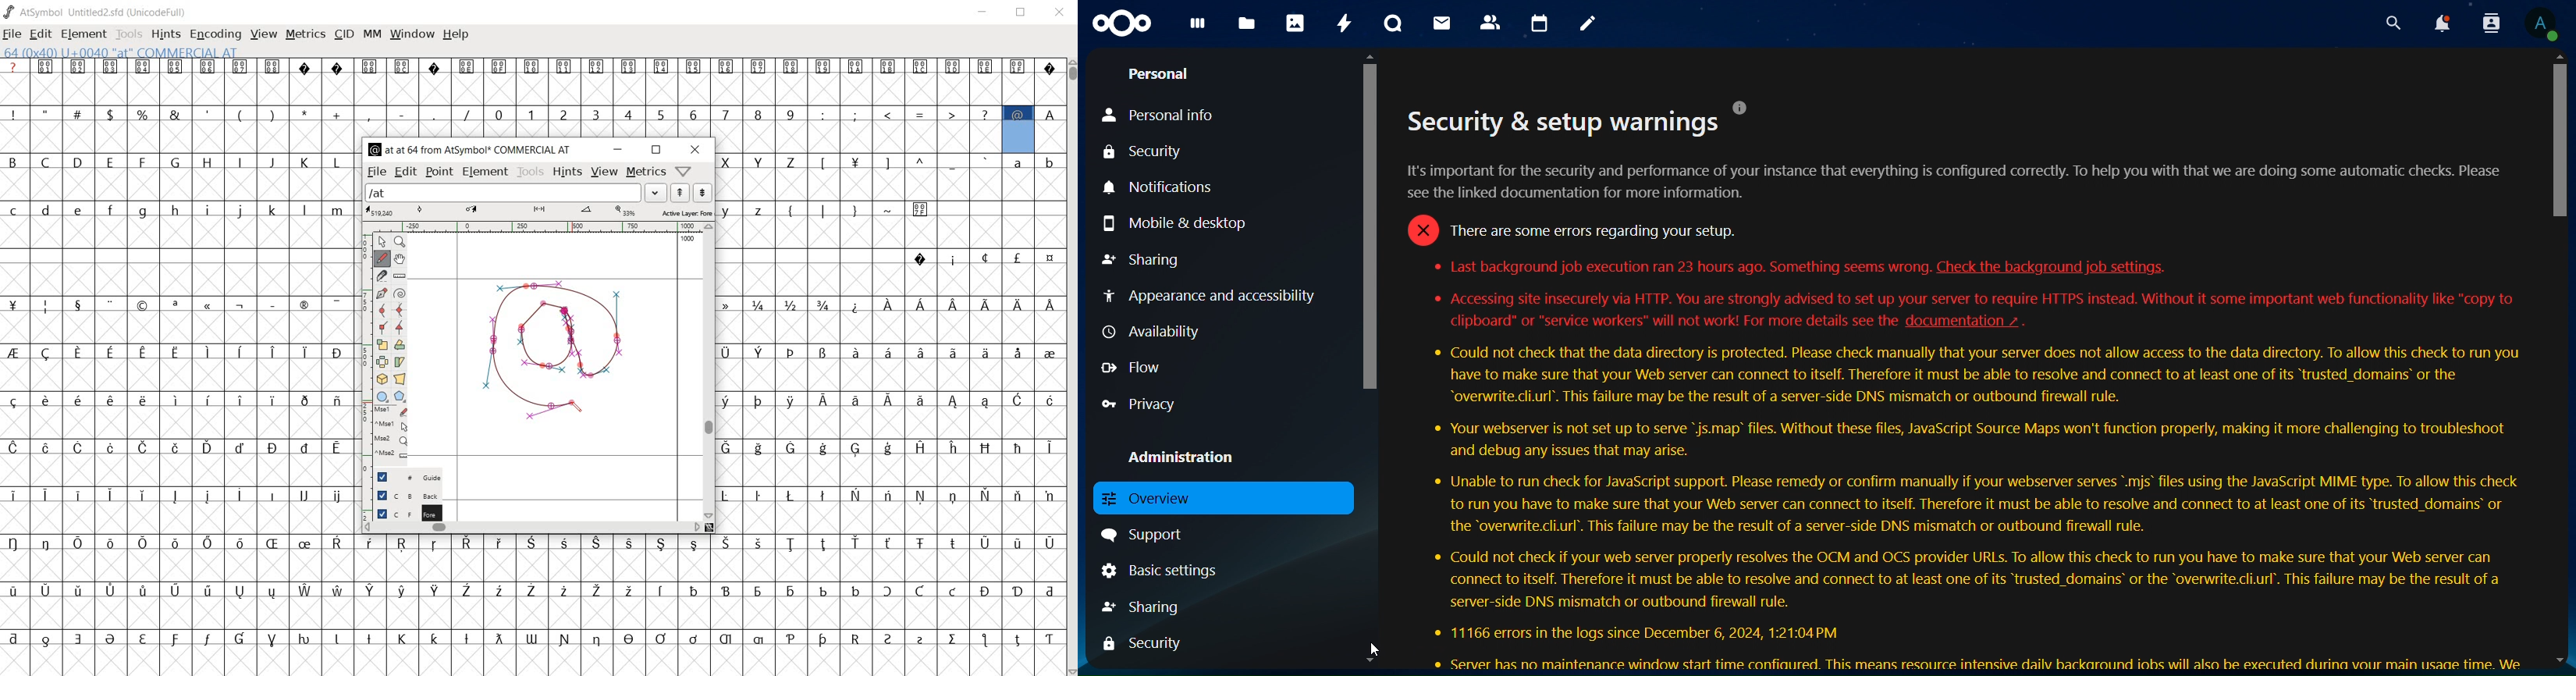  What do you see at coordinates (128, 35) in the screenshot?
I see `TOOLS` at bounding box center [128, 35].